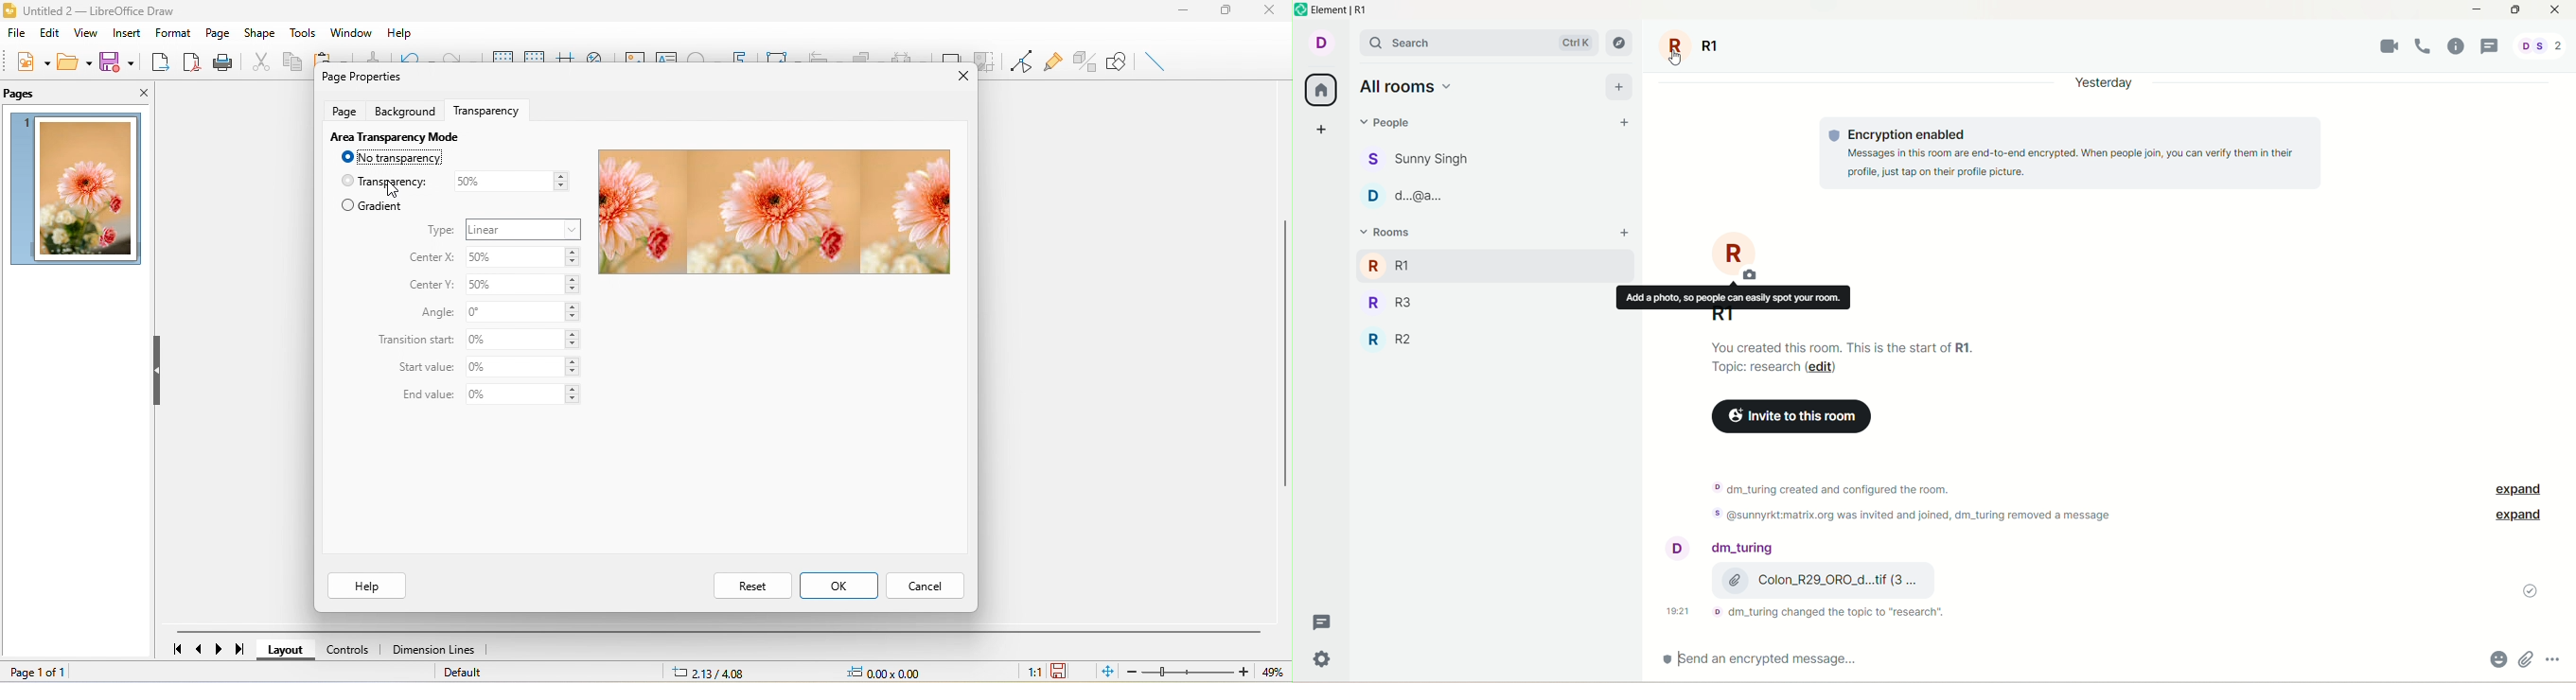  What do you see at coordinates (220, 32) in the screenshot?
I see `page` at bounding box center [220, 32].